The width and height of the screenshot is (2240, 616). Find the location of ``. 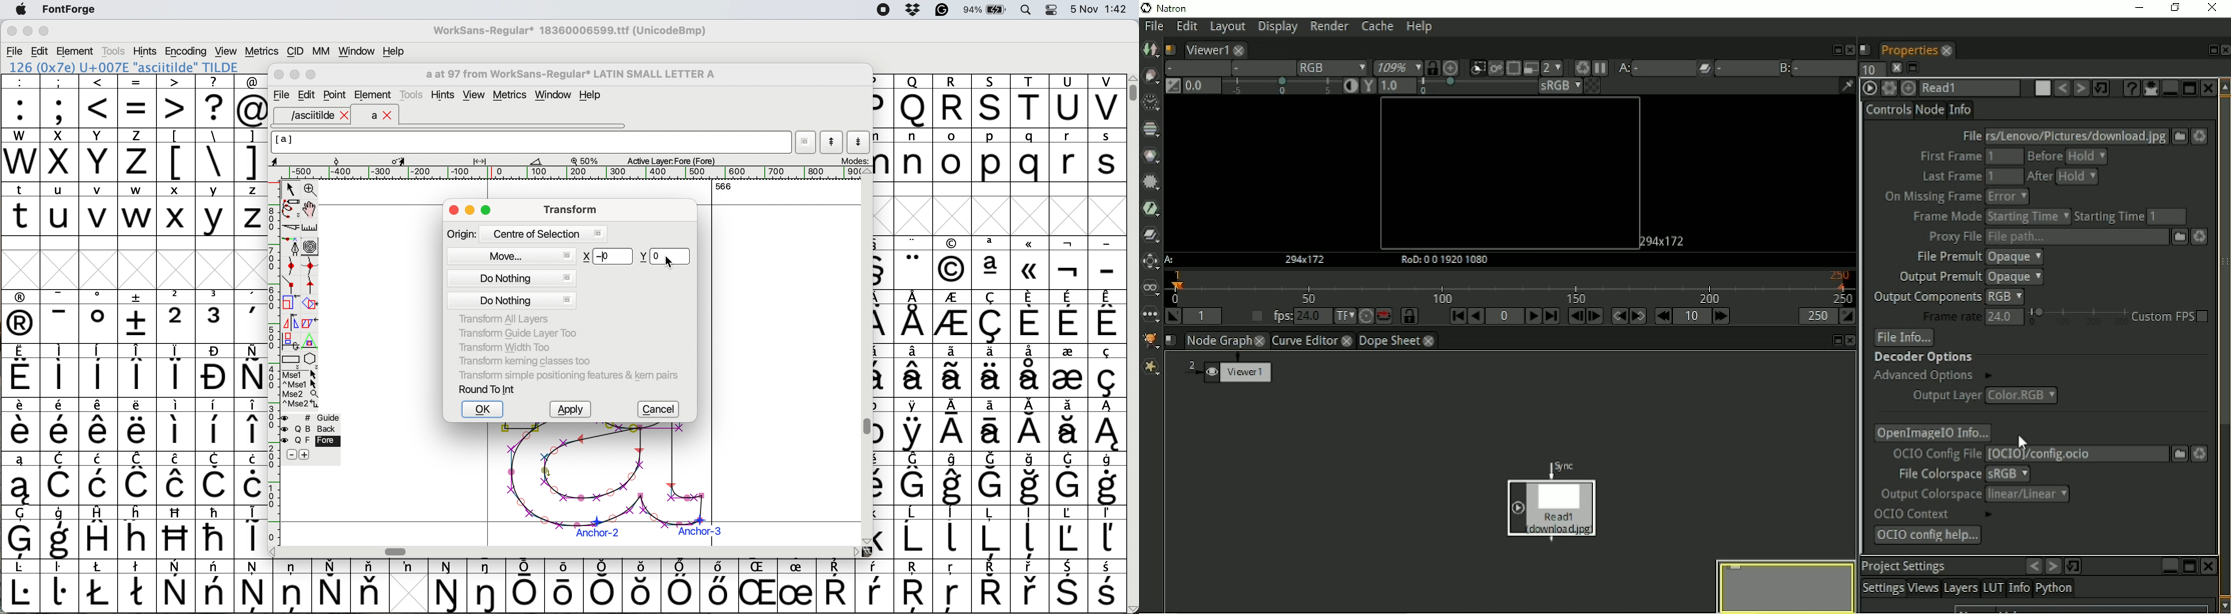

 is located at coordinates (760, 586).